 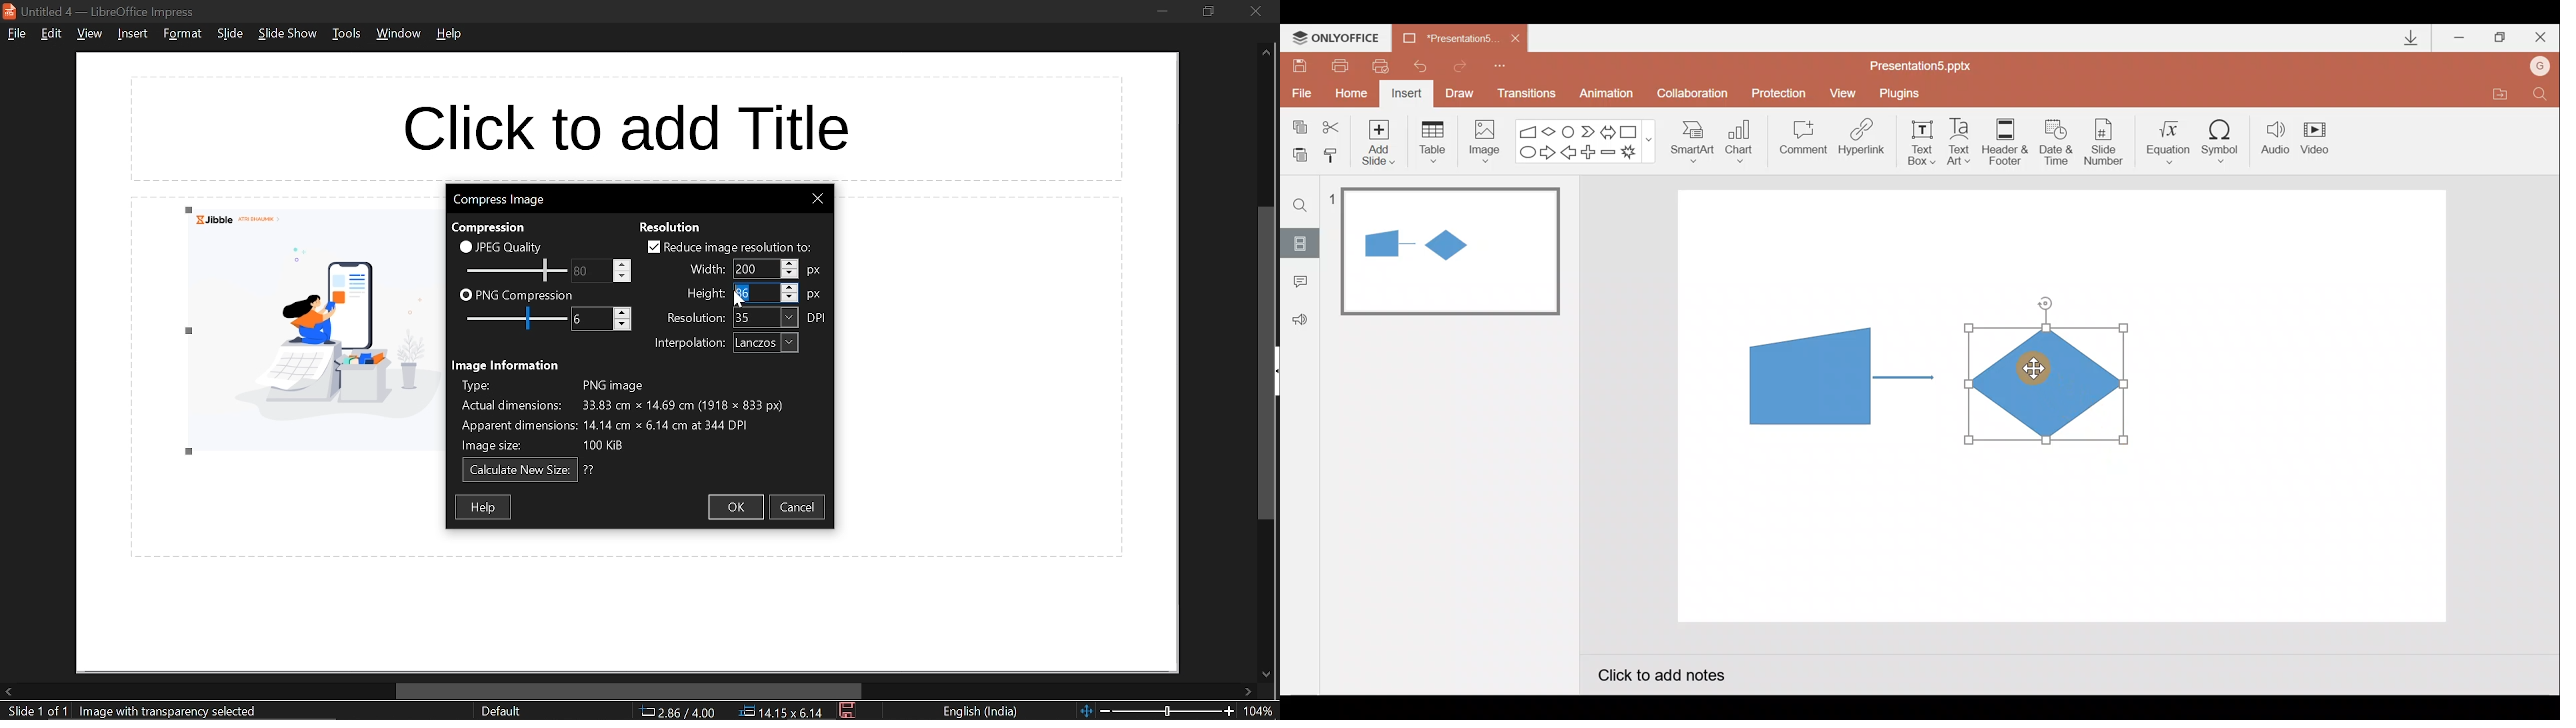 What do you see at coordinates (1917, 141) in the screenshot?
I see `Text box` at bounding box center [1917, 141].